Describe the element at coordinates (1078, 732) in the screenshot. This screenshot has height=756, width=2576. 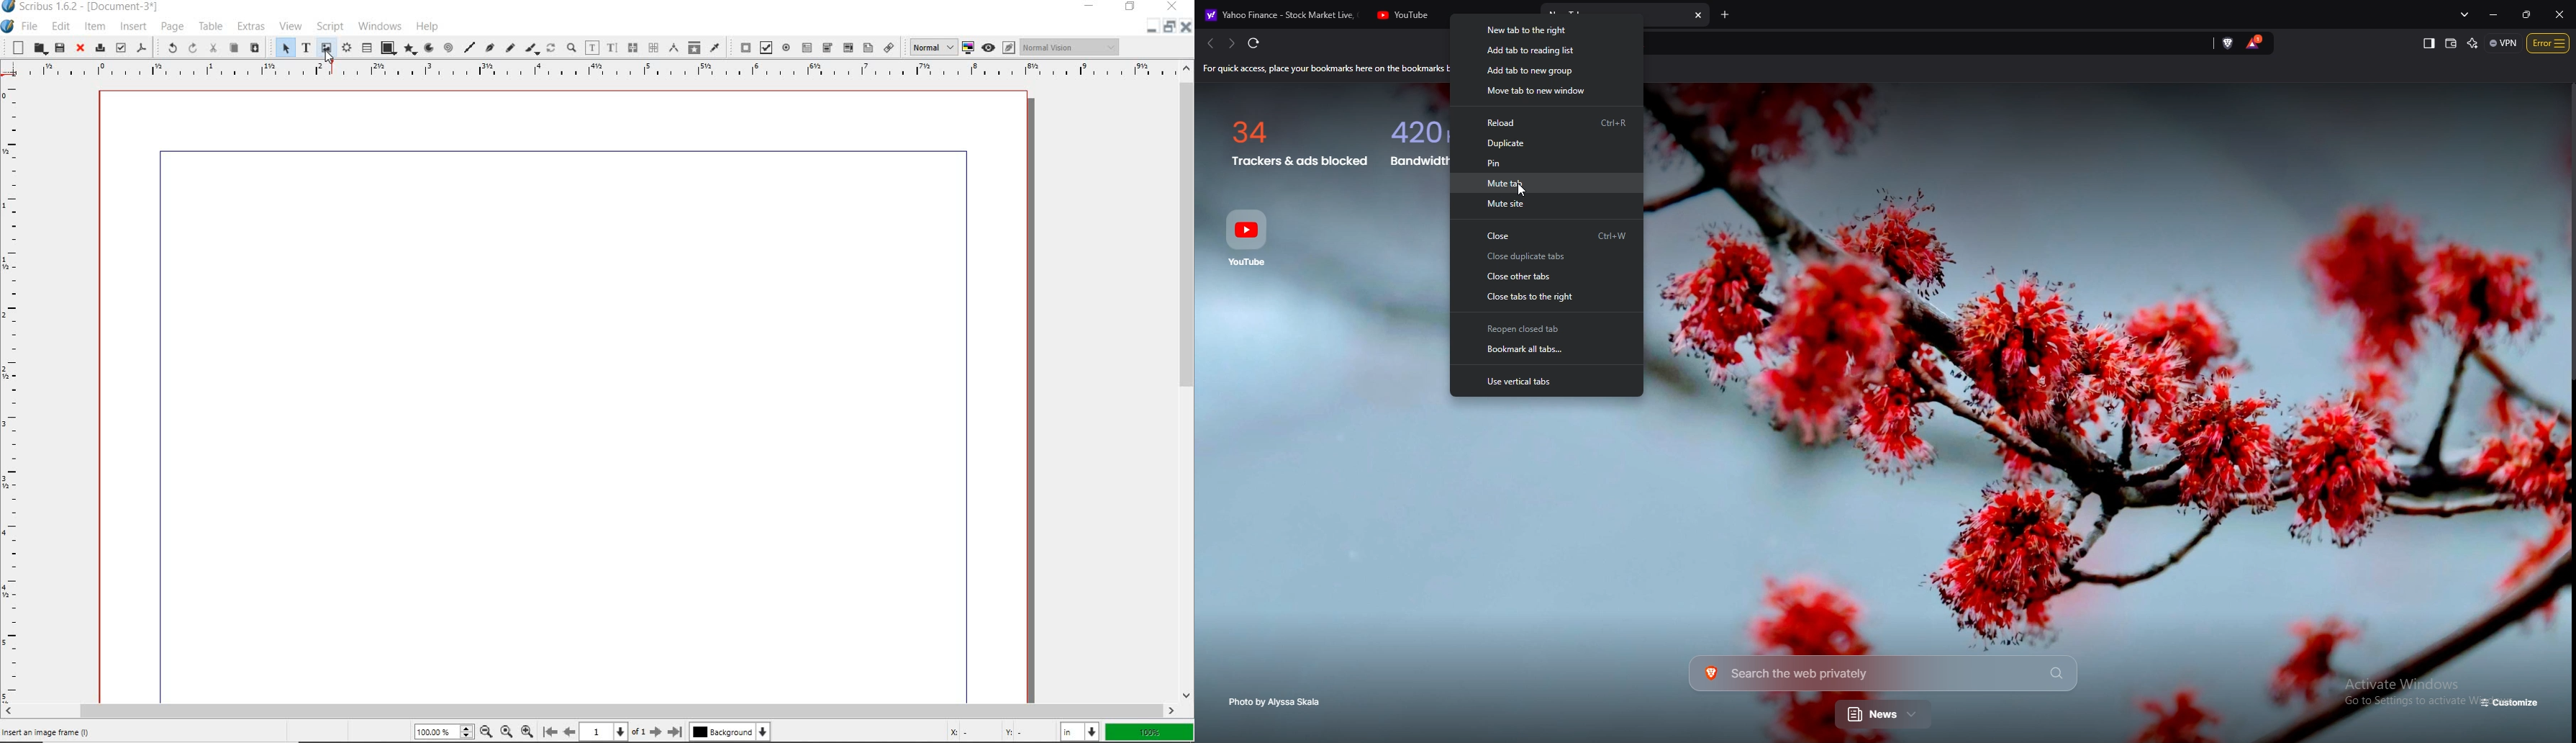
I see `select unit` at that location.